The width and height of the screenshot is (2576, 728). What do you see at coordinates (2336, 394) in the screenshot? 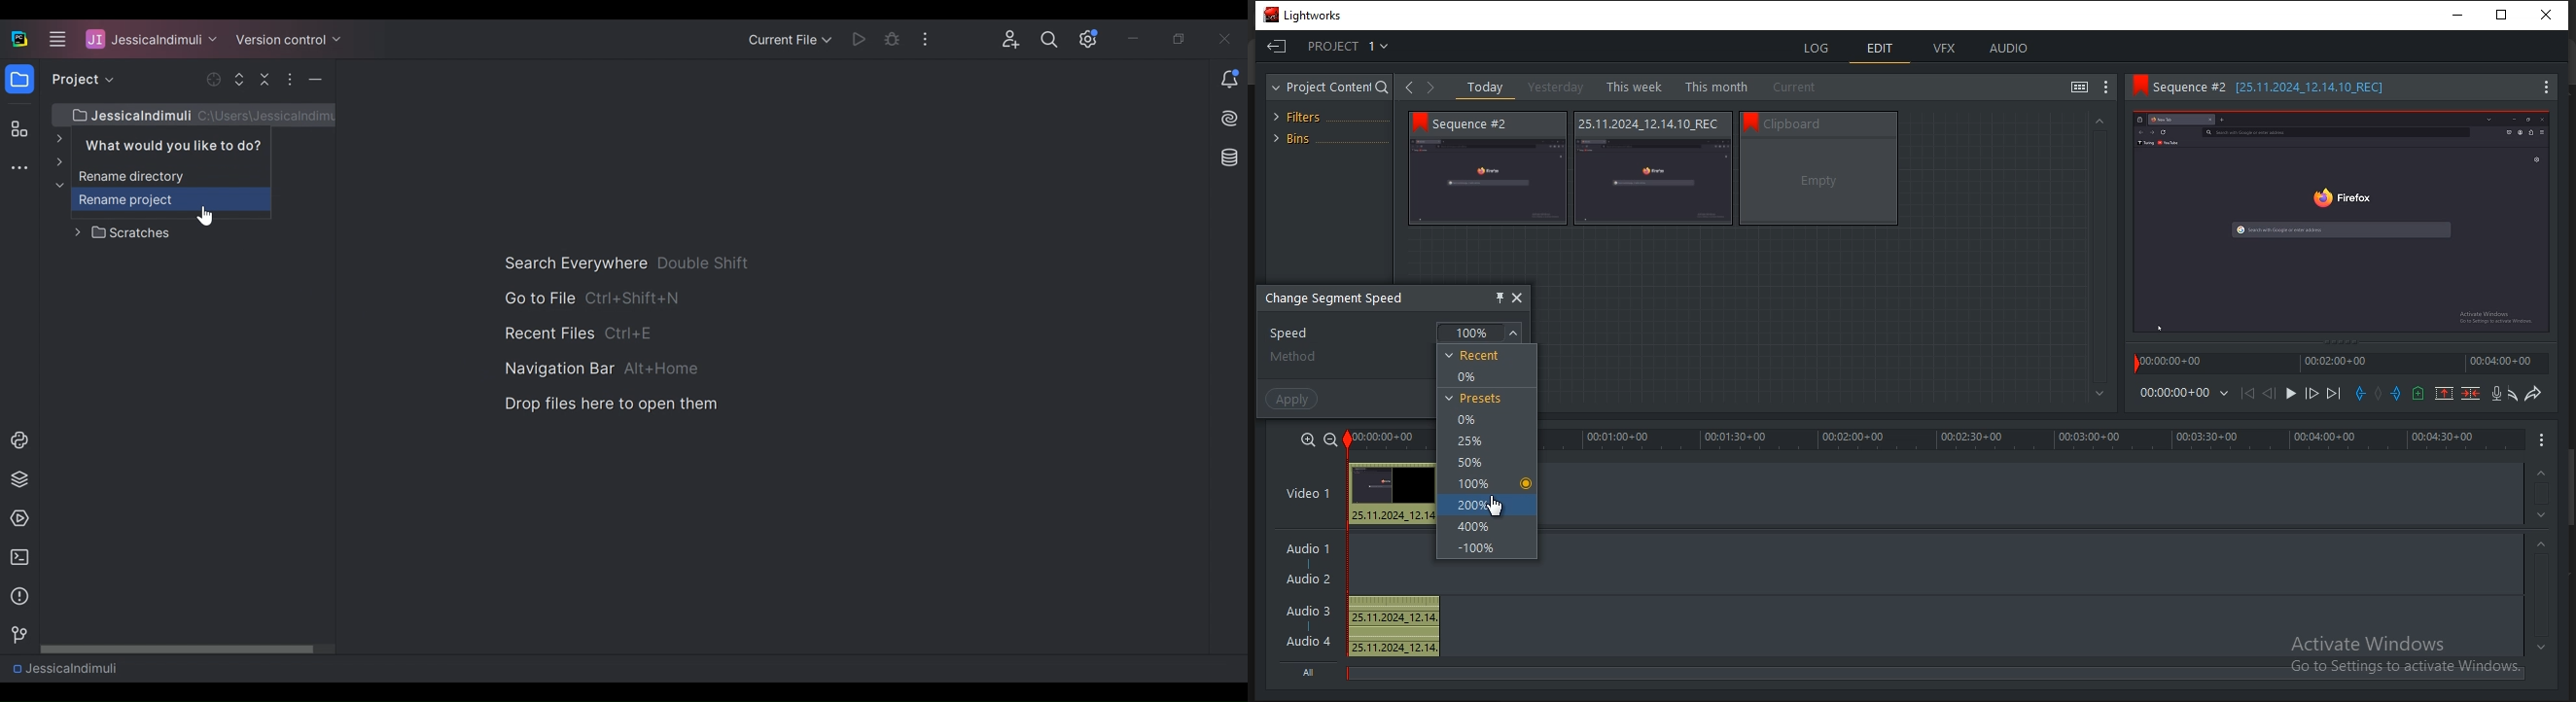
I see `move forward` at bounding box center [2336, 394].